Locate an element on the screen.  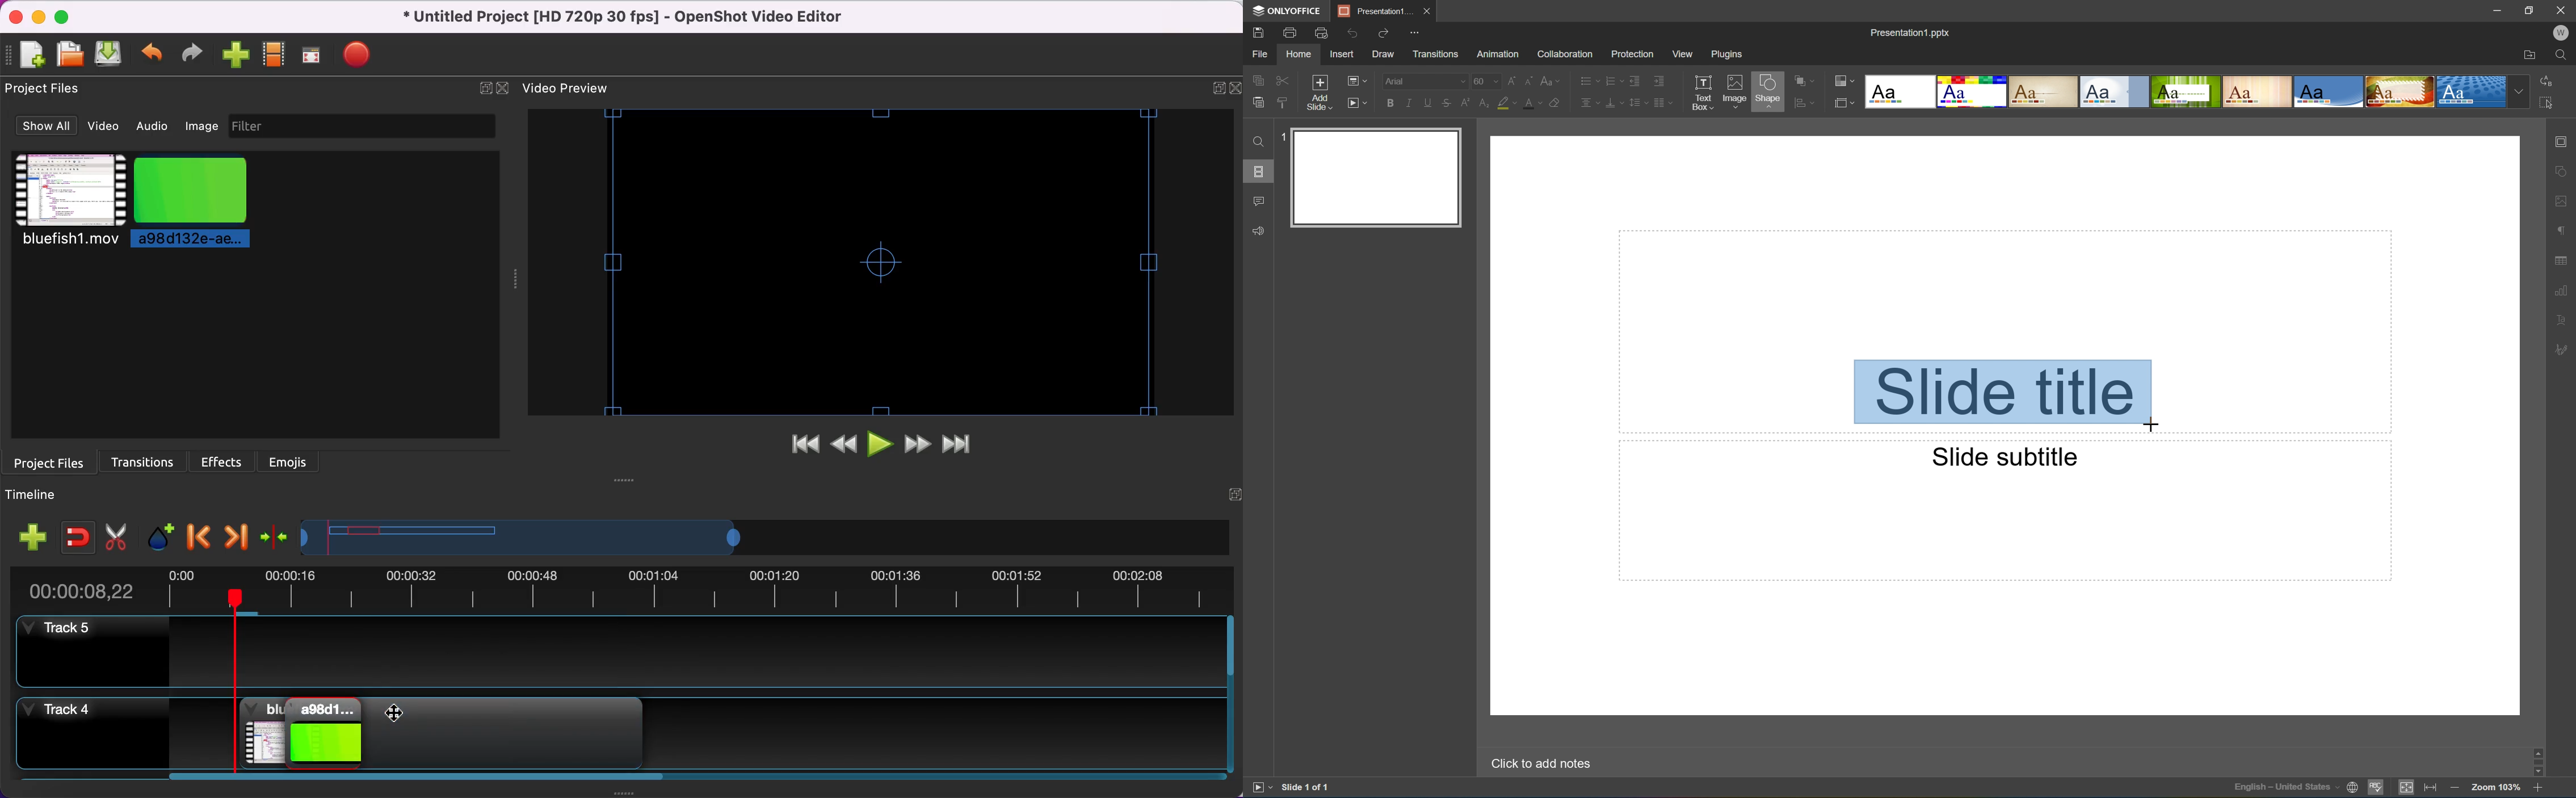
emojis is located at coordinates (296, 463).